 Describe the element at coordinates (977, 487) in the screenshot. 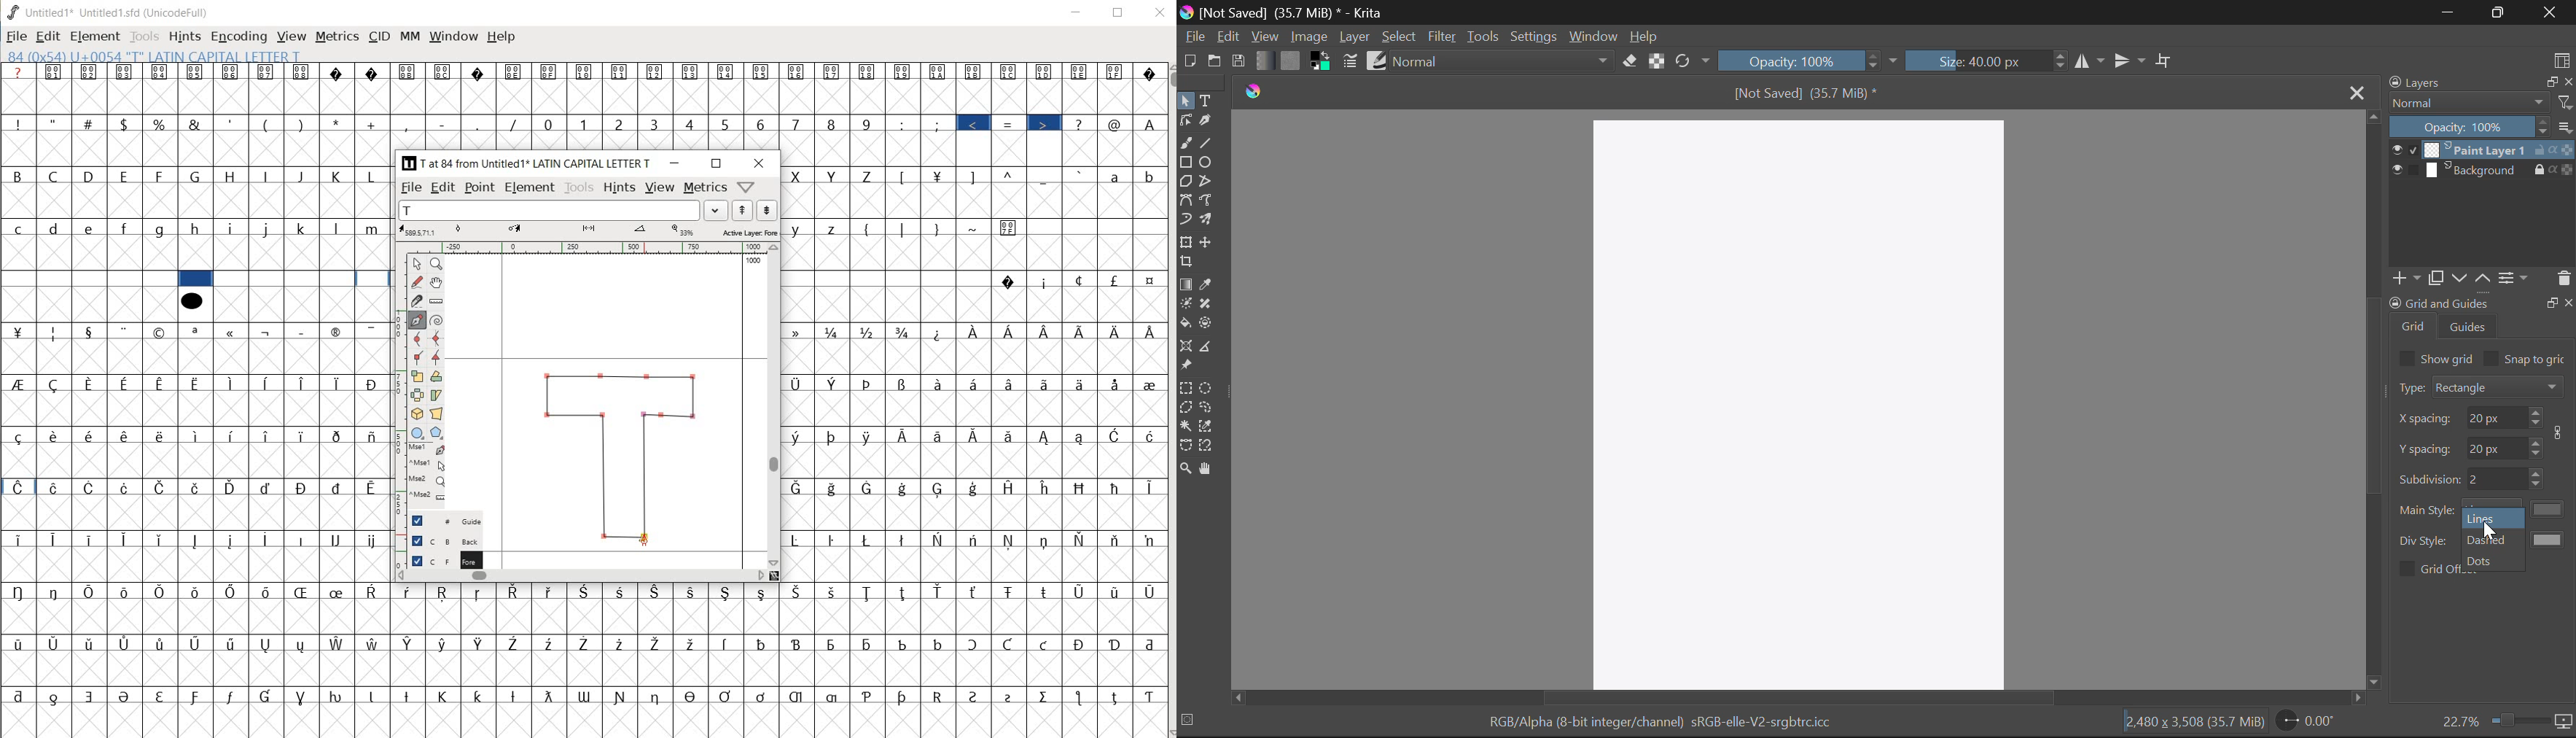

I see `Symbol` at that location.